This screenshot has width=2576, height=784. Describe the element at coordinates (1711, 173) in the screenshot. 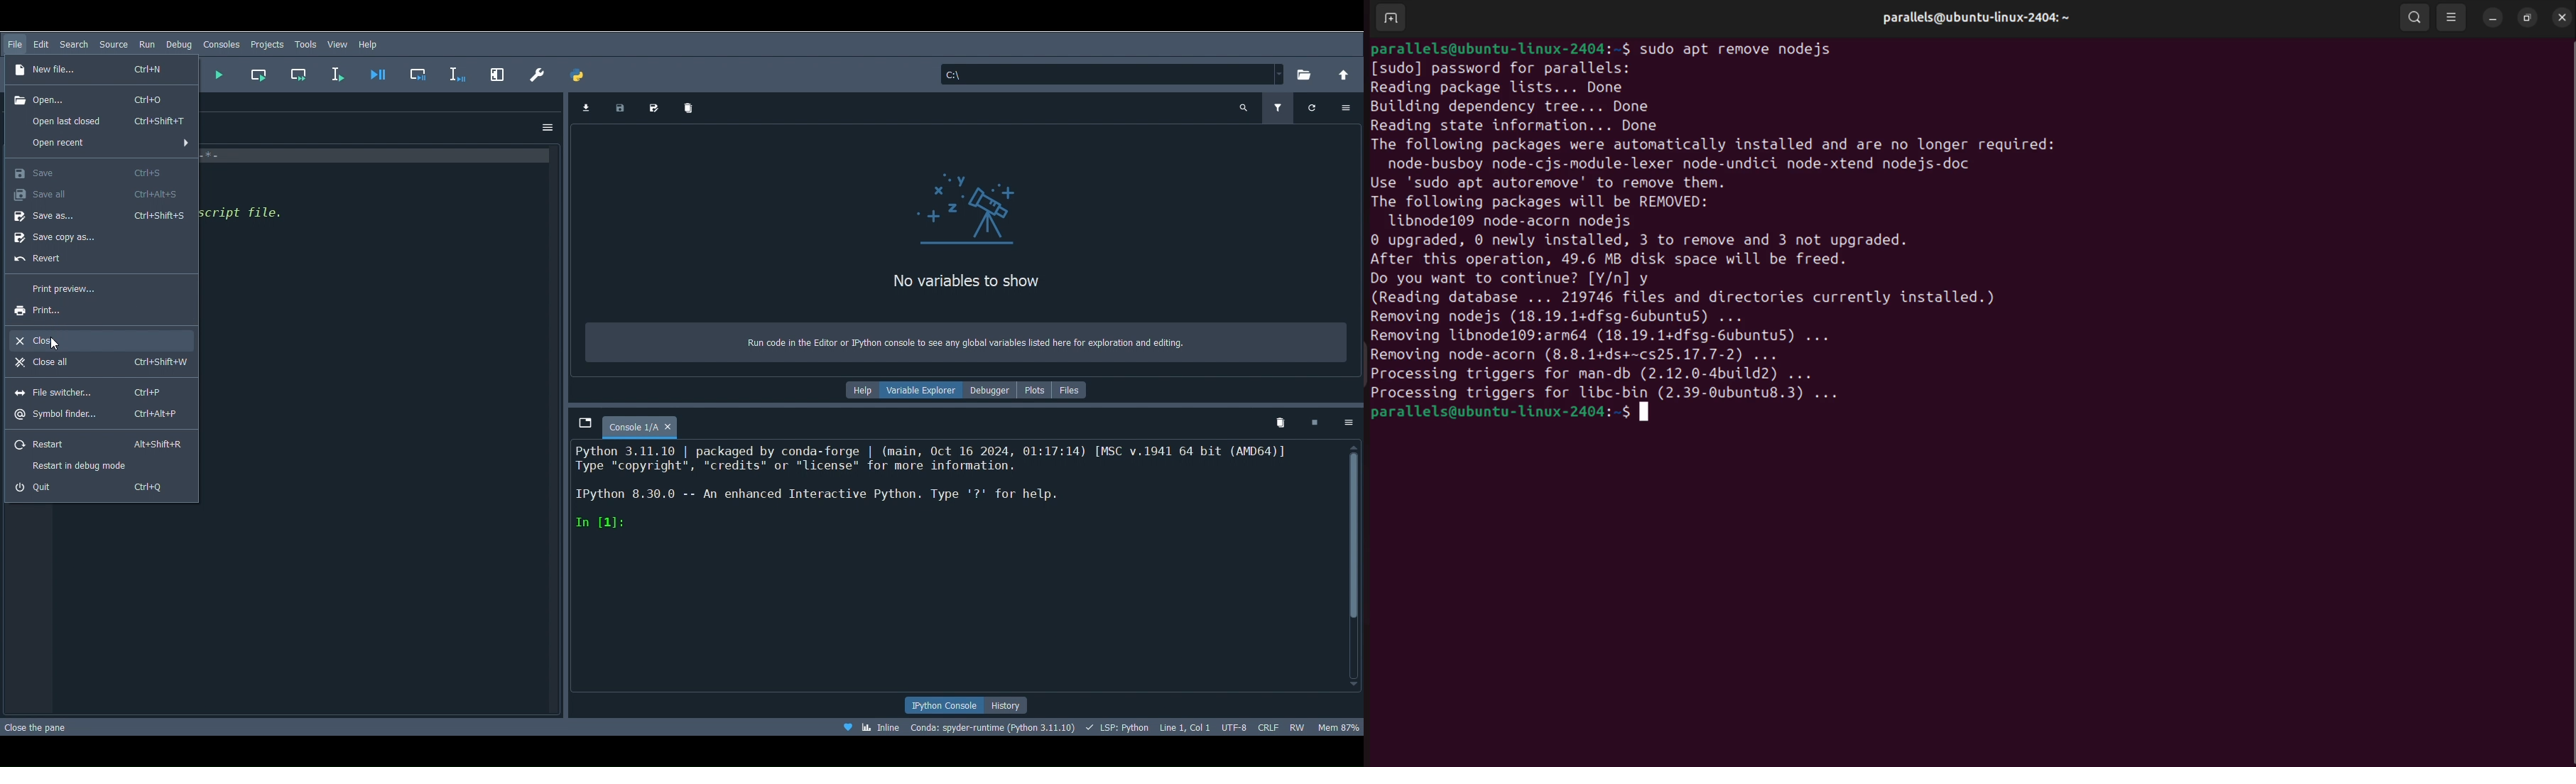

I see `Reading package lists... Done

Building dependency tree... Done

Reading state information... Done

The following packages were automatically installed and are no longer required:
node-busboy node-cjs-module-lexer node-undici node-xtend nodejs-doc

Use 'sudo apt autoremove' to remove them.

The following packages will be REMOVED:
1ibnode109 node-acorn nodejs

0 upgraded, 0 newly installed, 3 to remove and 3 not upgraded.

After this operation, 49.6 MB disk space will be freed.` at that location.